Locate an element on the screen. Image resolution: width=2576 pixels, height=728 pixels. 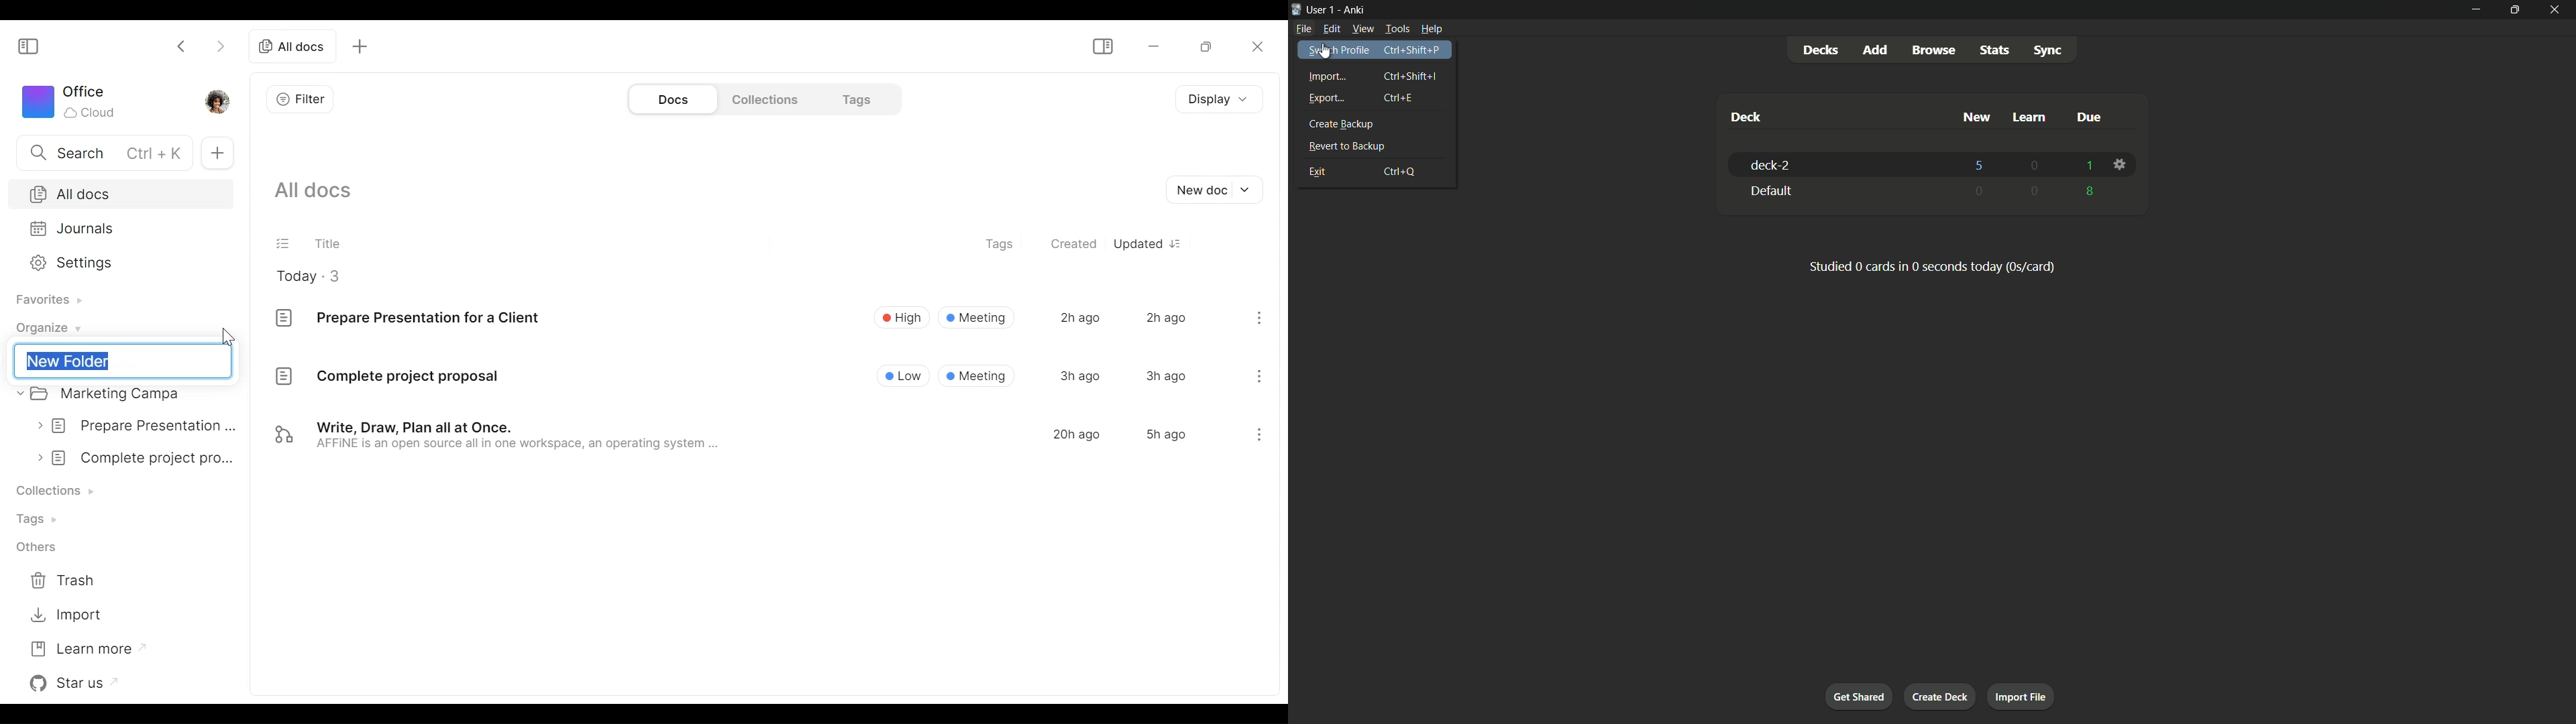
Settings is located at coordinates (2122, 164).